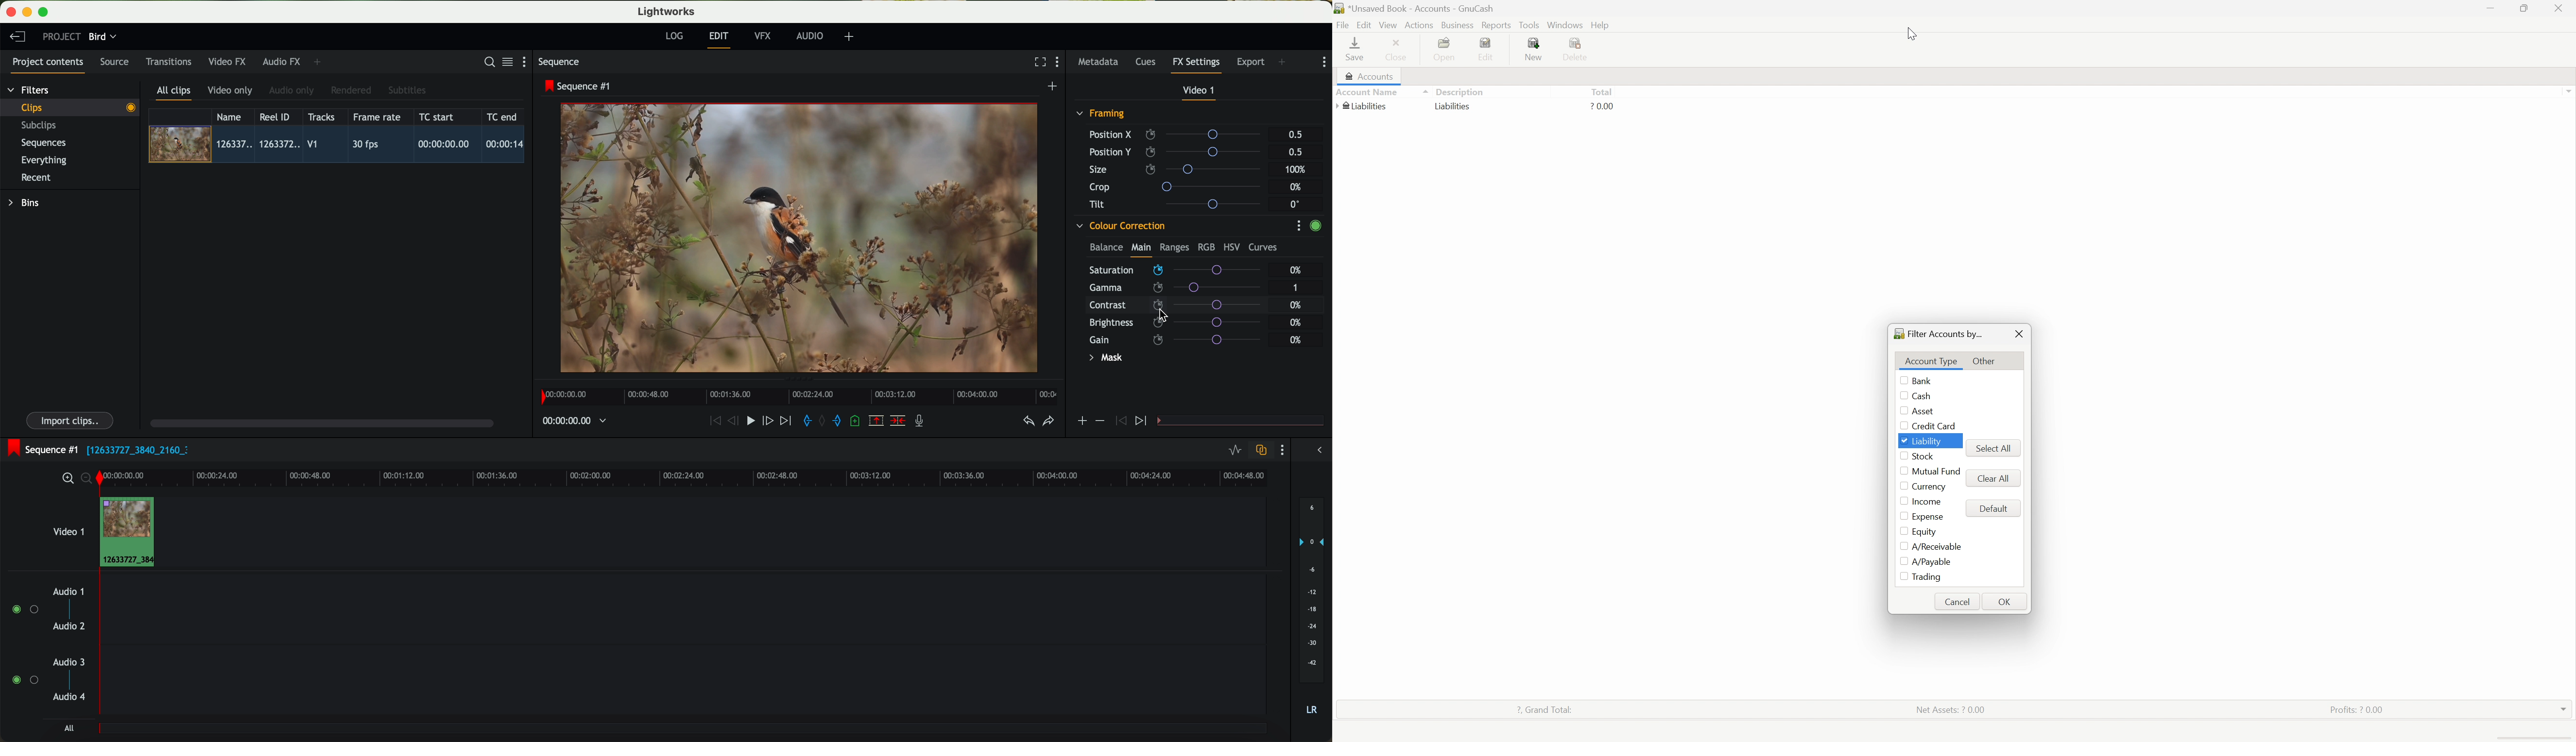 This screenshot has height=756, width=2576. I want to click on transitions, so click(169, 62).